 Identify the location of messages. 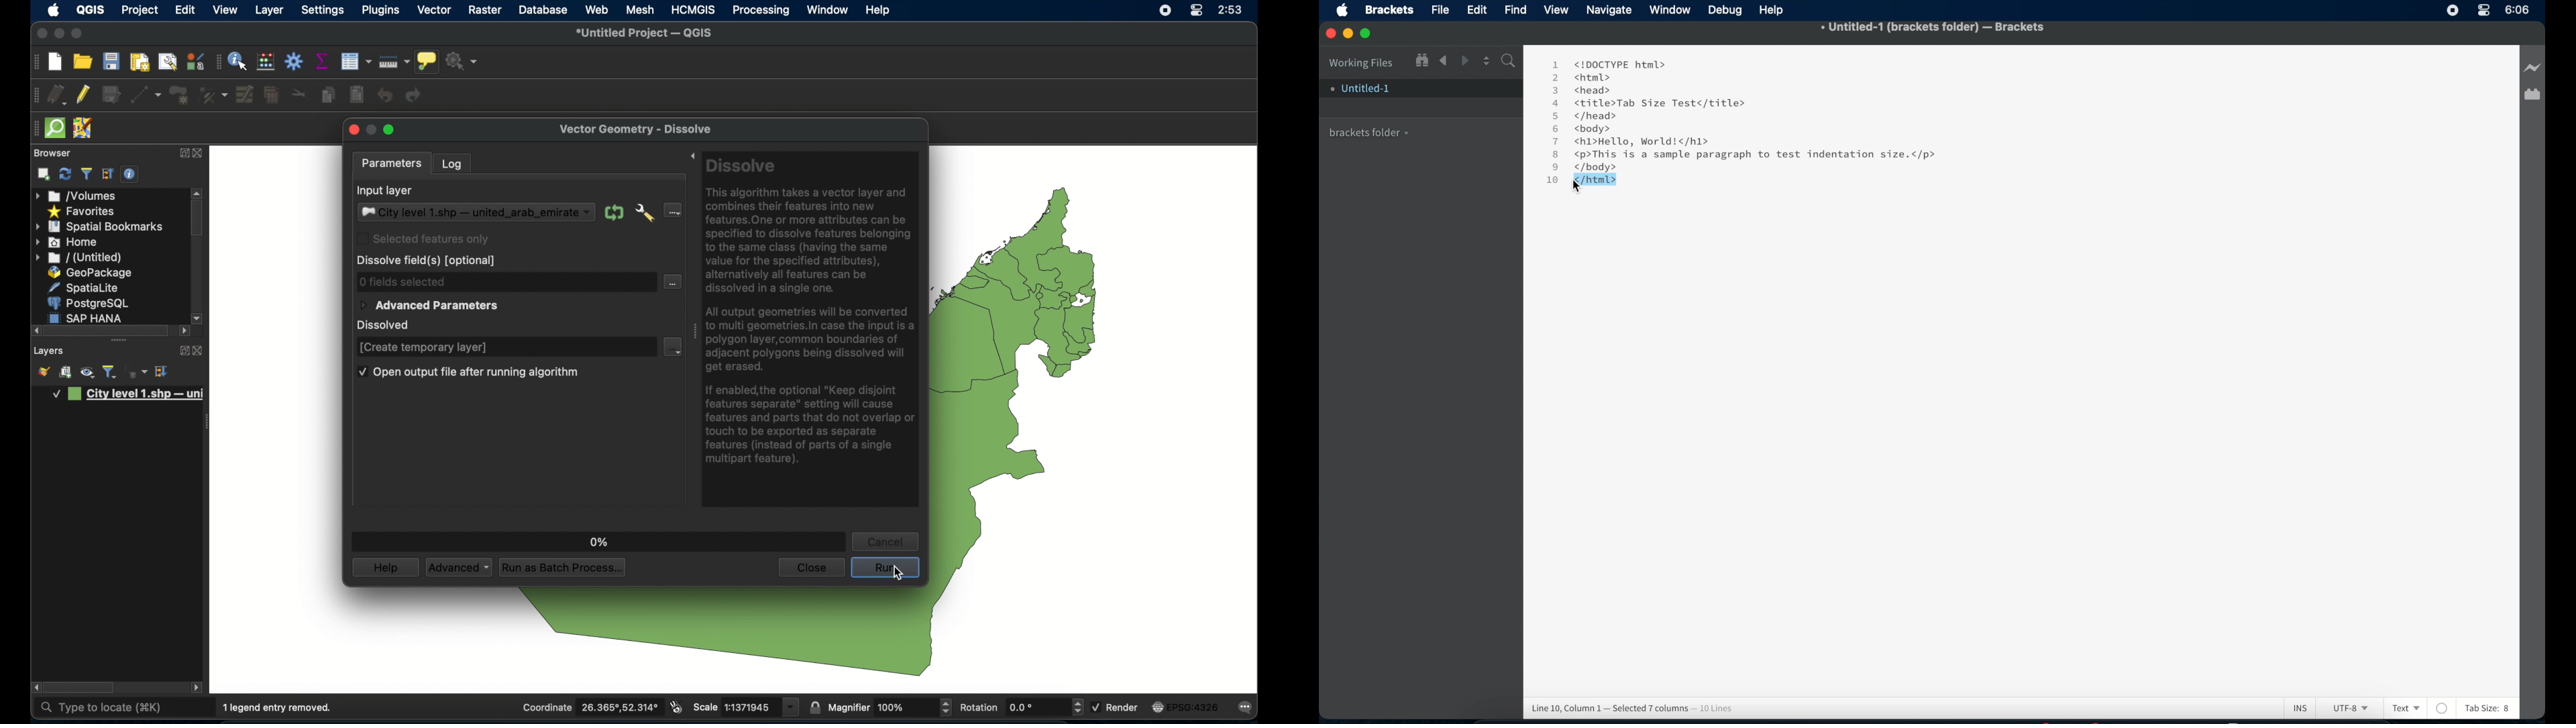
(1248, 708).